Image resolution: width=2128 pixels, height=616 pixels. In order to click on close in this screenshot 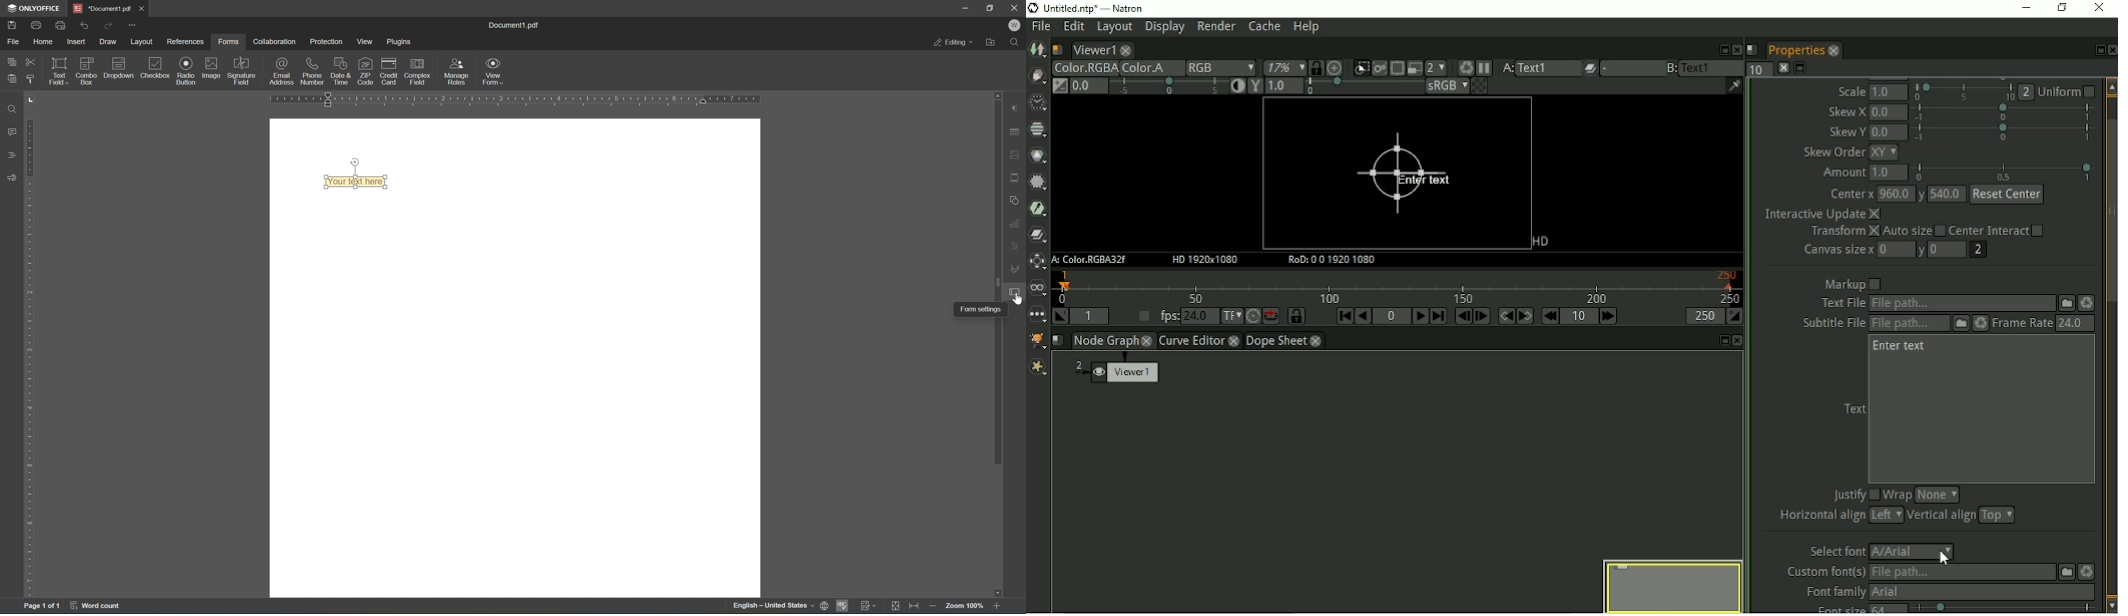, I will do `click(1015, 6)`.